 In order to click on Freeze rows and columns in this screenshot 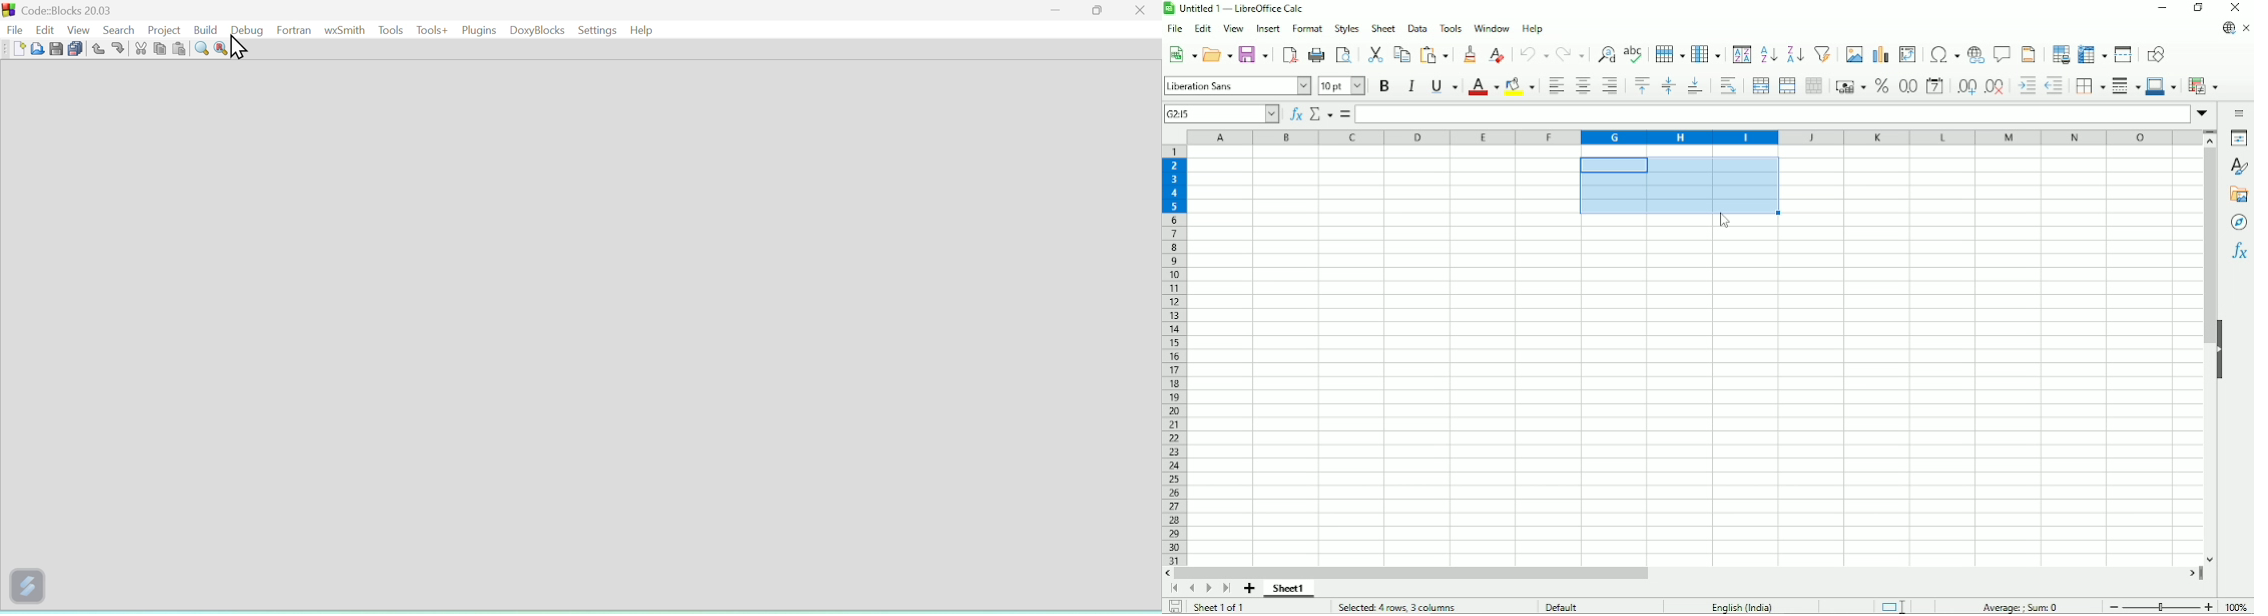, I will do `click(2092, 54)`.